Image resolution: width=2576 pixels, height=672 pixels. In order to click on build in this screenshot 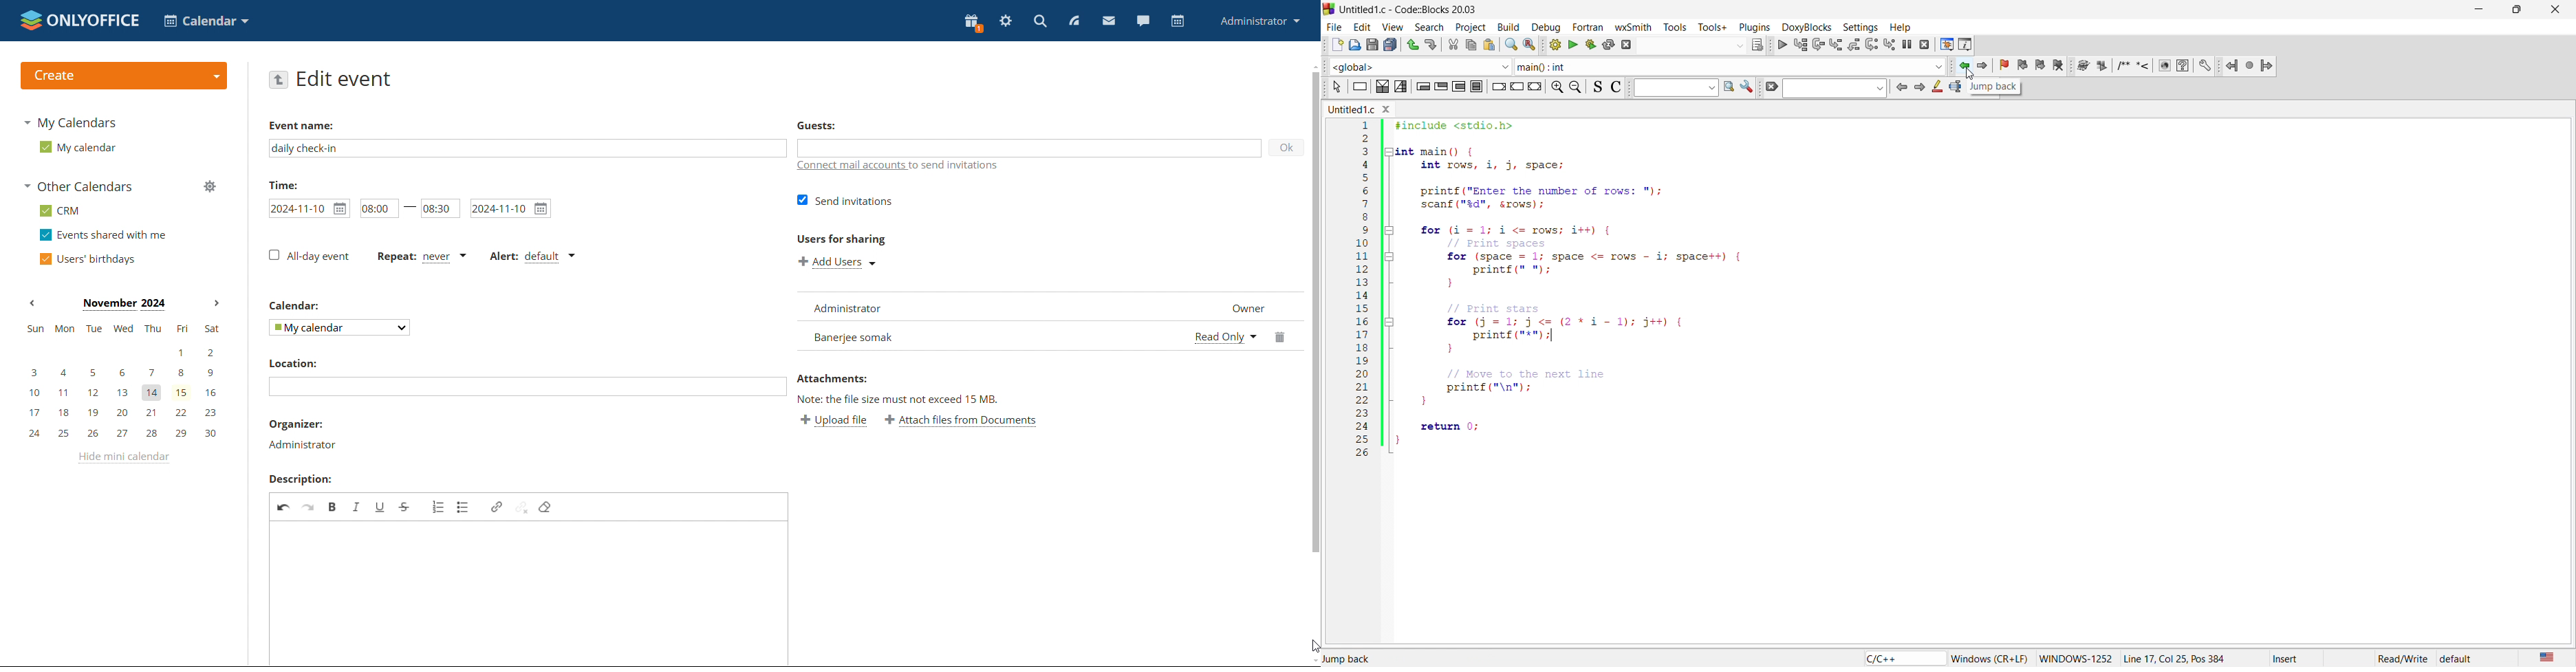, I will do `click(1552, 45)`.